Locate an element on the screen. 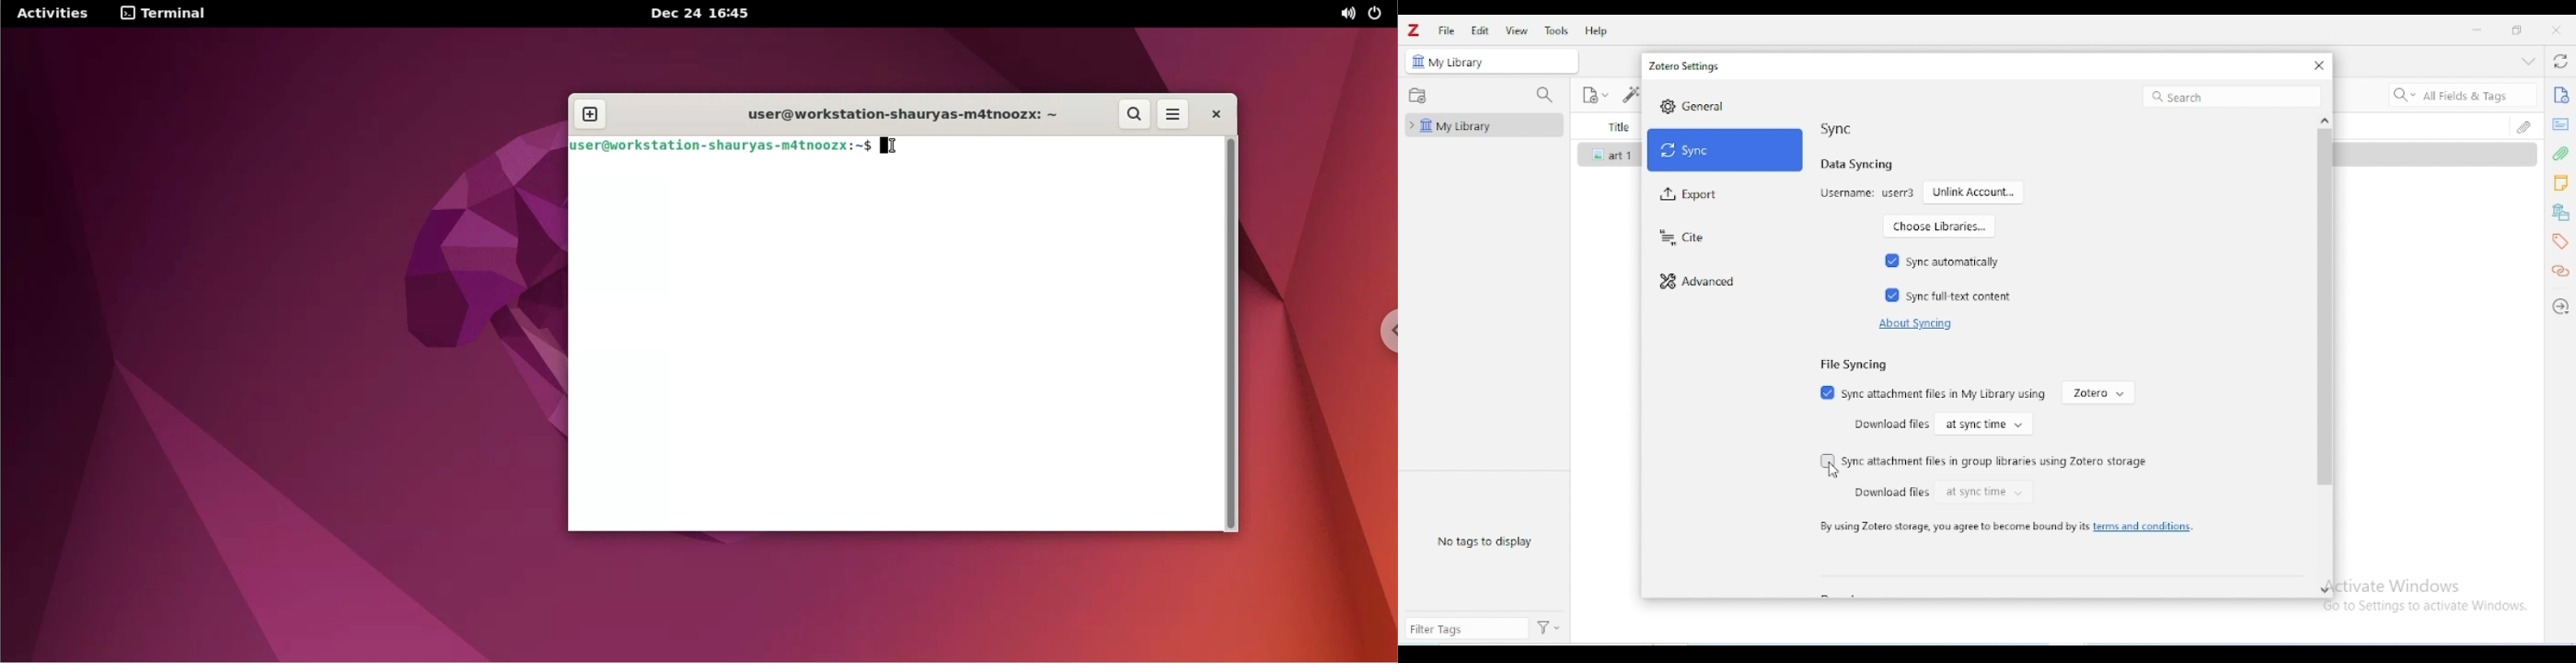 This screenshot has width=2576, height=672. actions is located at coordinates (1549, 628).